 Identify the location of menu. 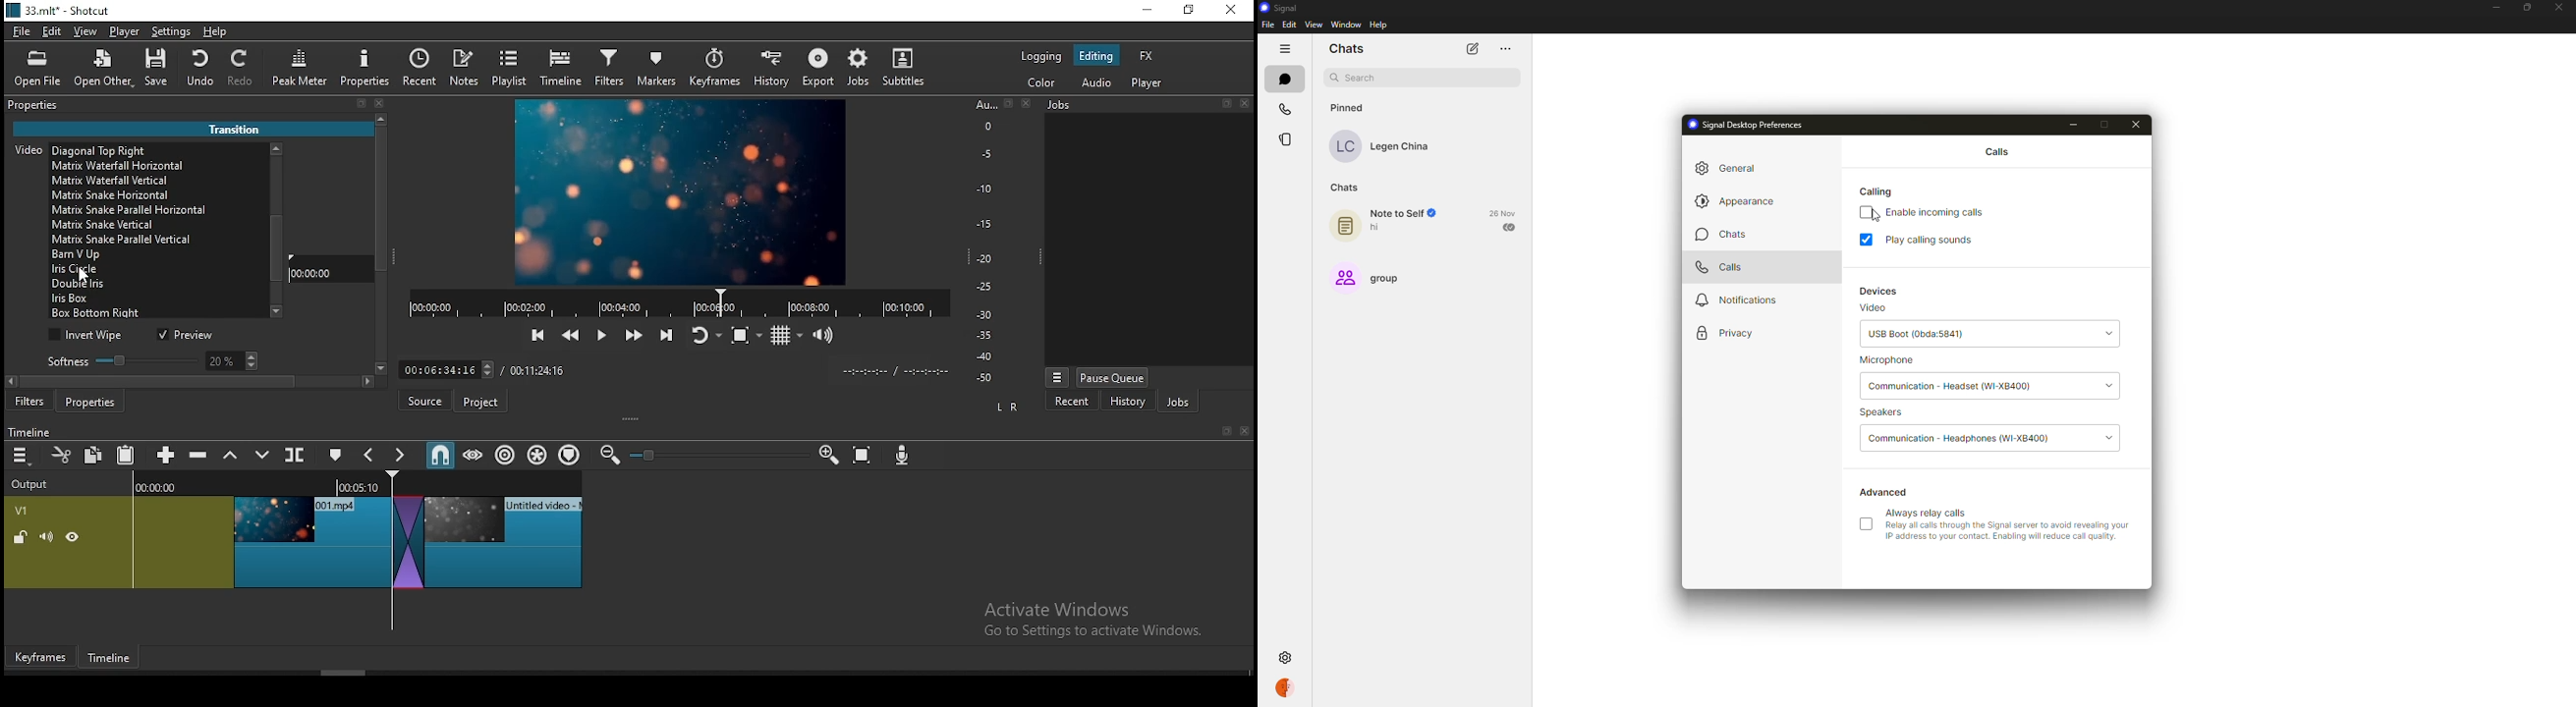
(21, 456).